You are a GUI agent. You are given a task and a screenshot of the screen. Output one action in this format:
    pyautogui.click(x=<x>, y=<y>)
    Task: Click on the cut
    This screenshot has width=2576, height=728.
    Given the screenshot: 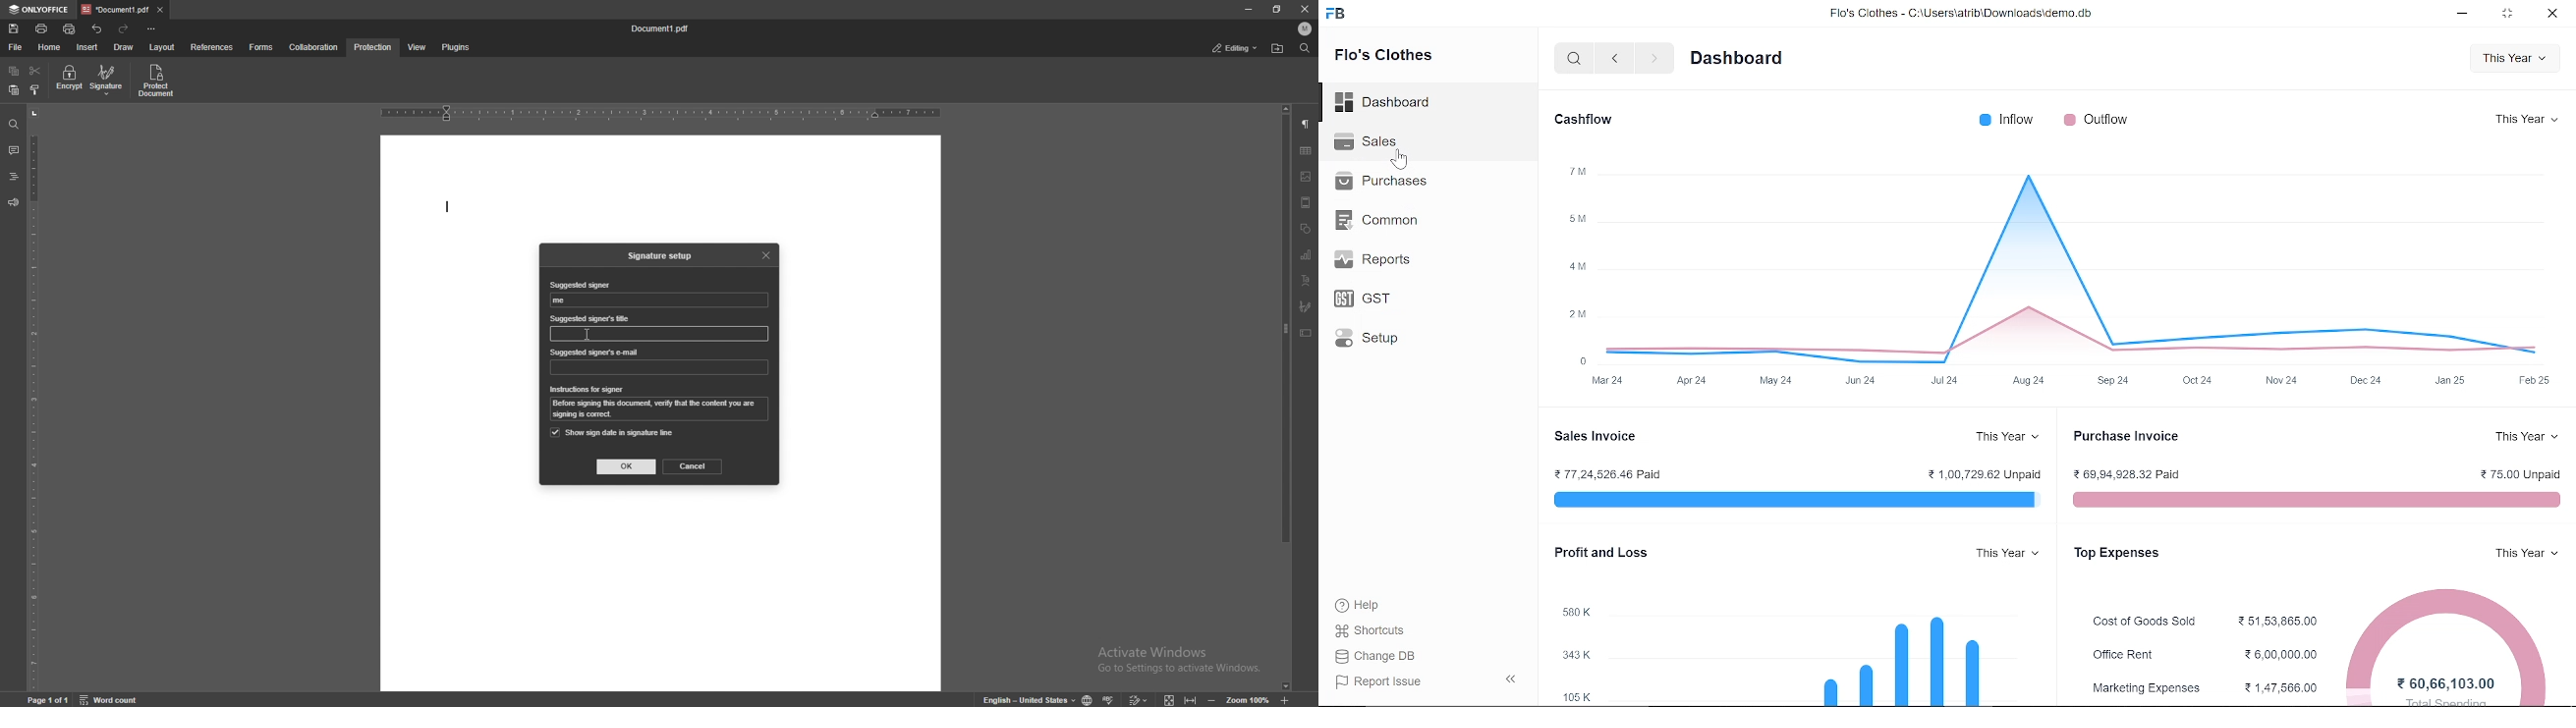 What is the action you would take?
    pyautogui.click(x=35, y=71)
    